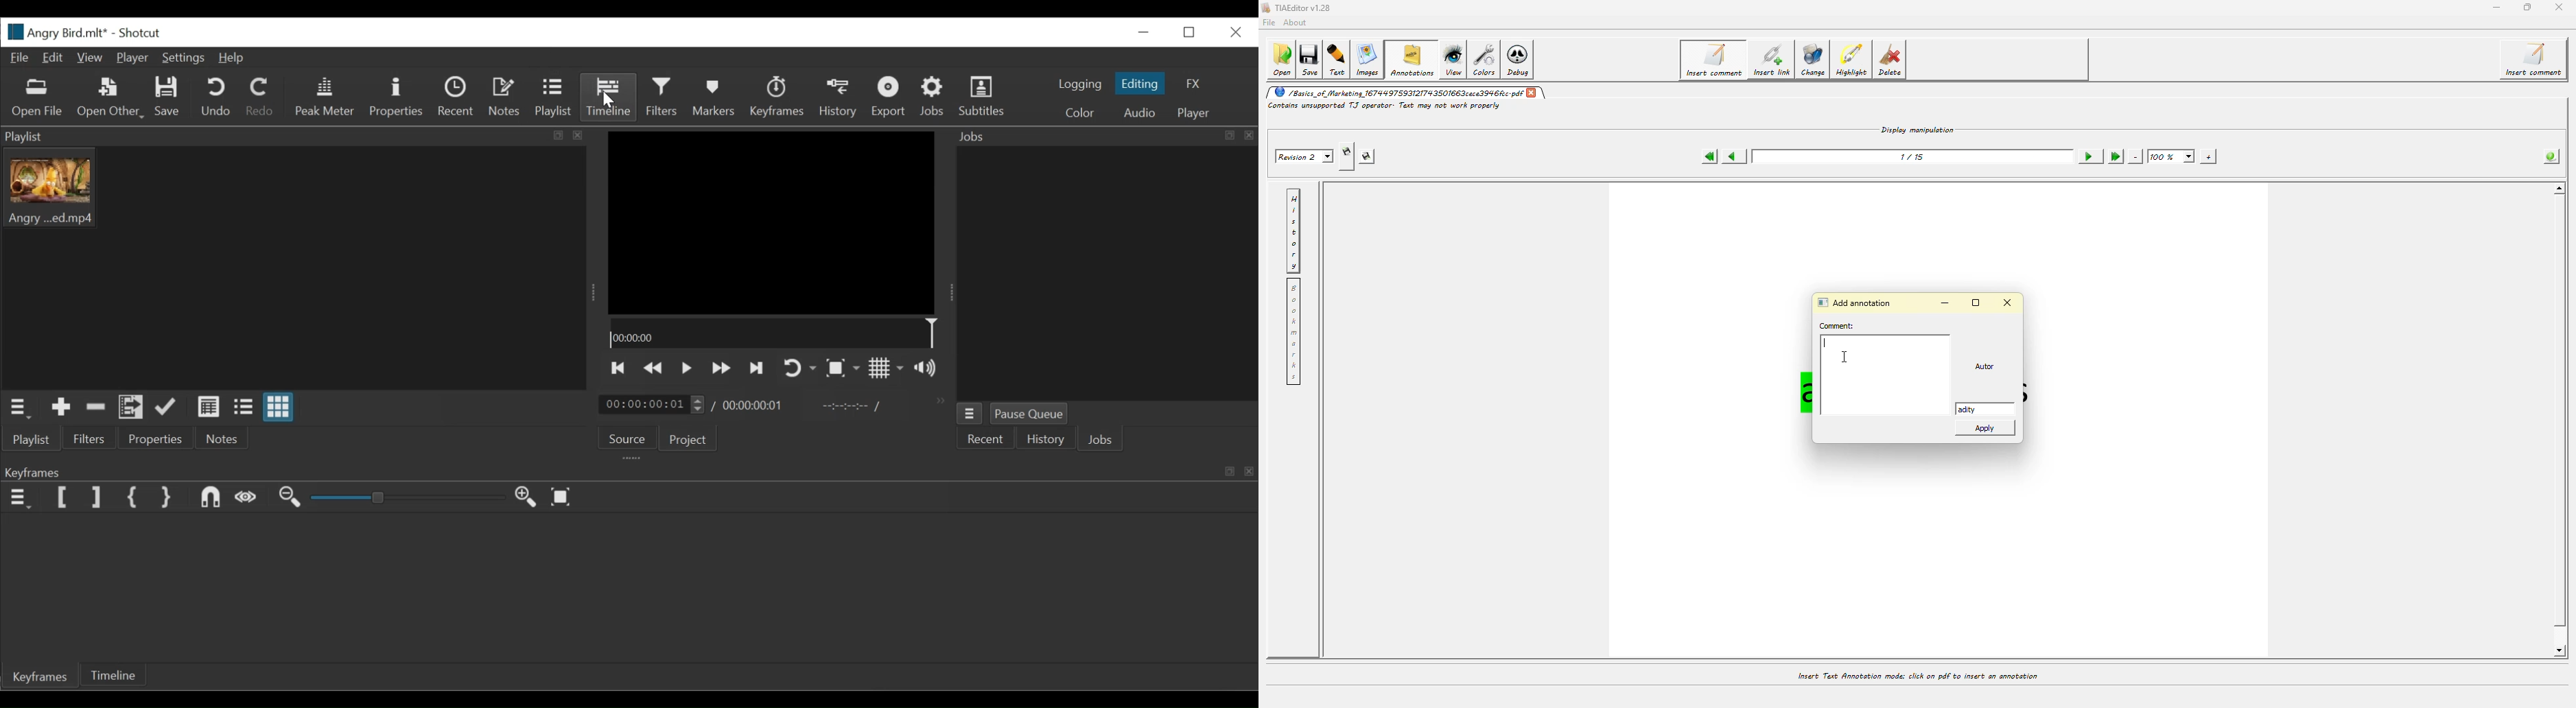 The height and width of the screenshot is (728, 2576). I want to click on zoom keyframe out, so click(290, 498).